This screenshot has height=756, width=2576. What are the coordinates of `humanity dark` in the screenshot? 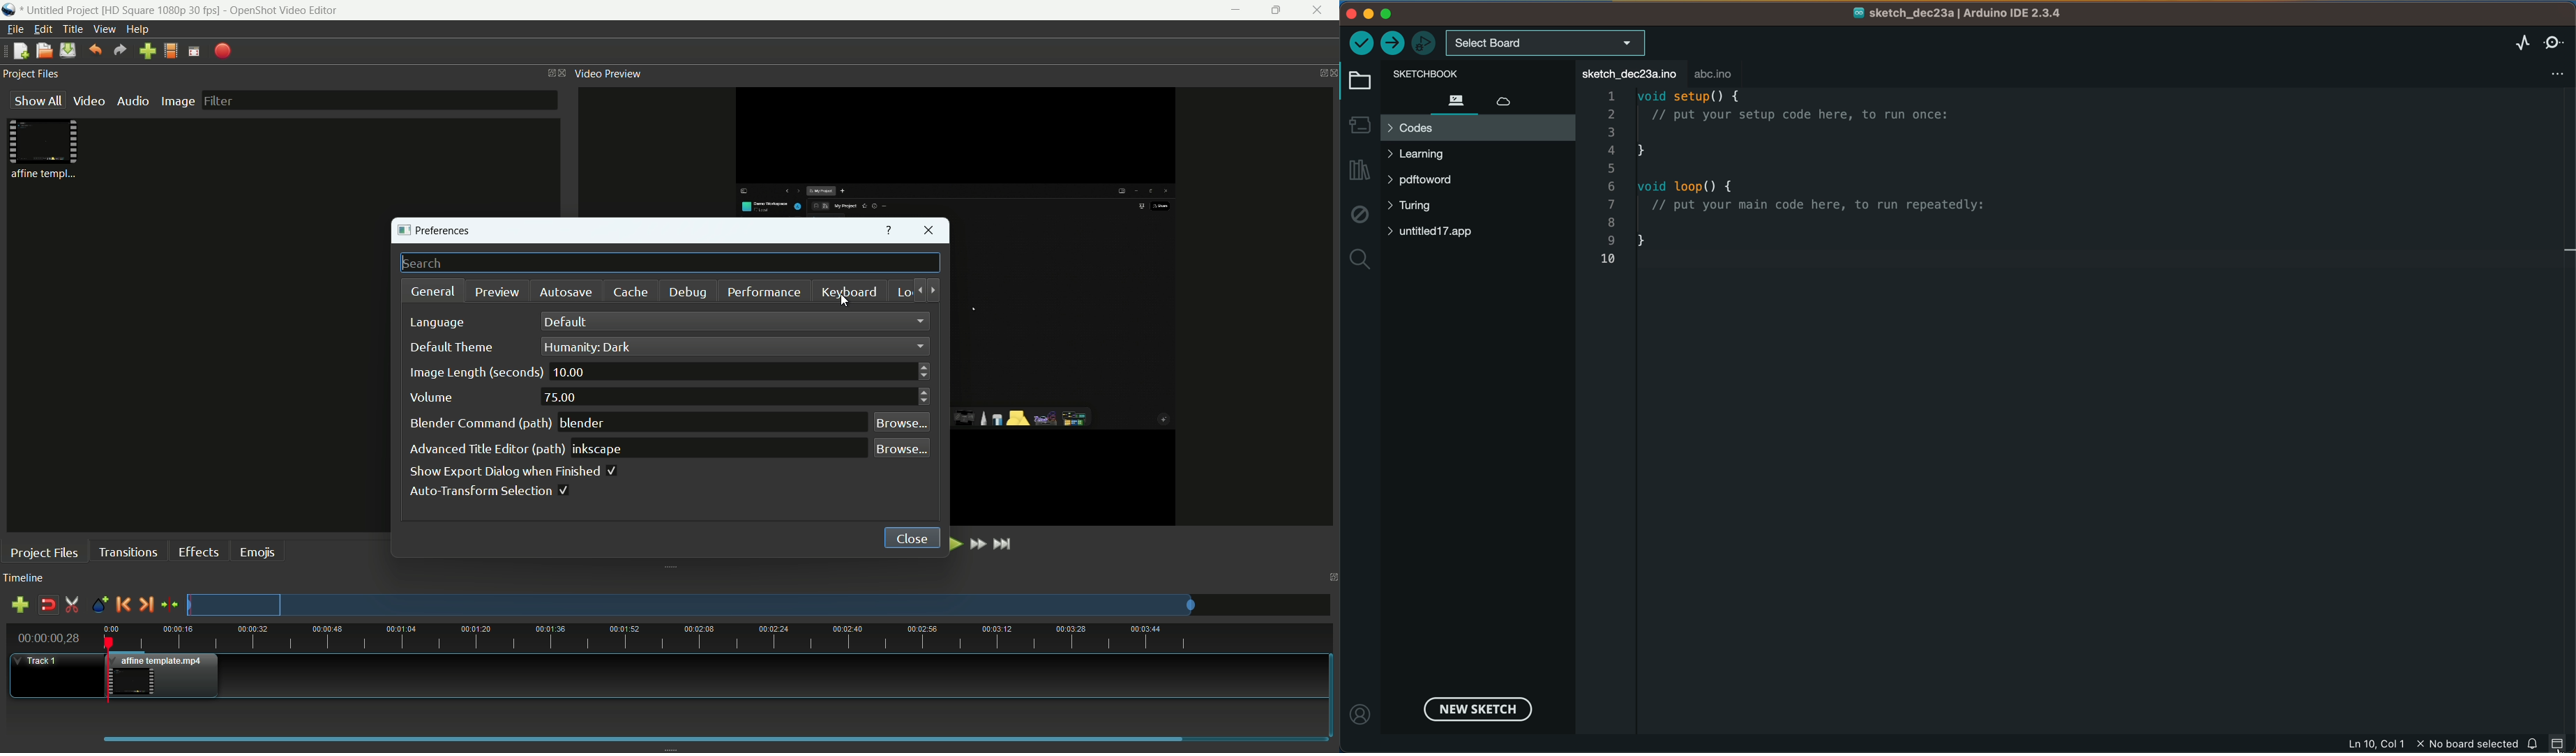 It's located at (588, 346).